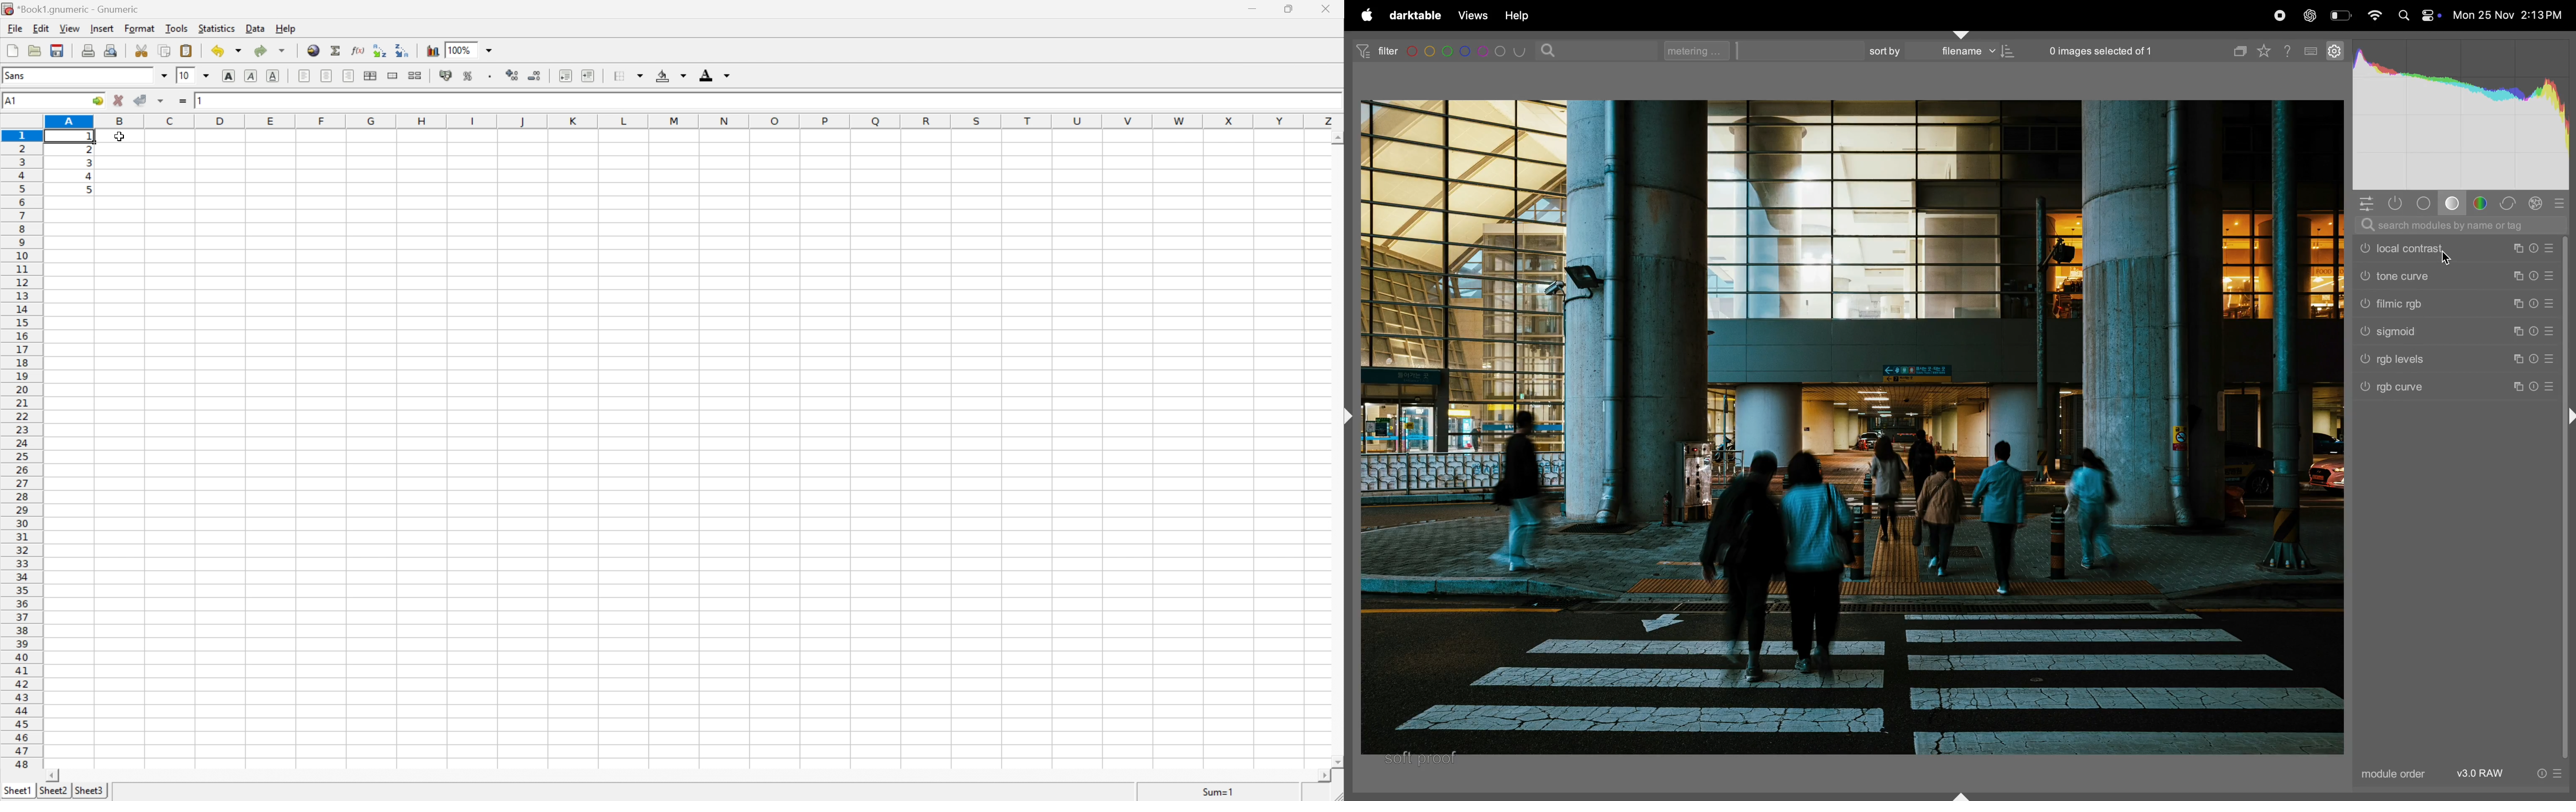 The image size is (2576, 812). Describe the element at coordinates (2364, 248) in the screenshot. I see `local contrast switched off` at that location.